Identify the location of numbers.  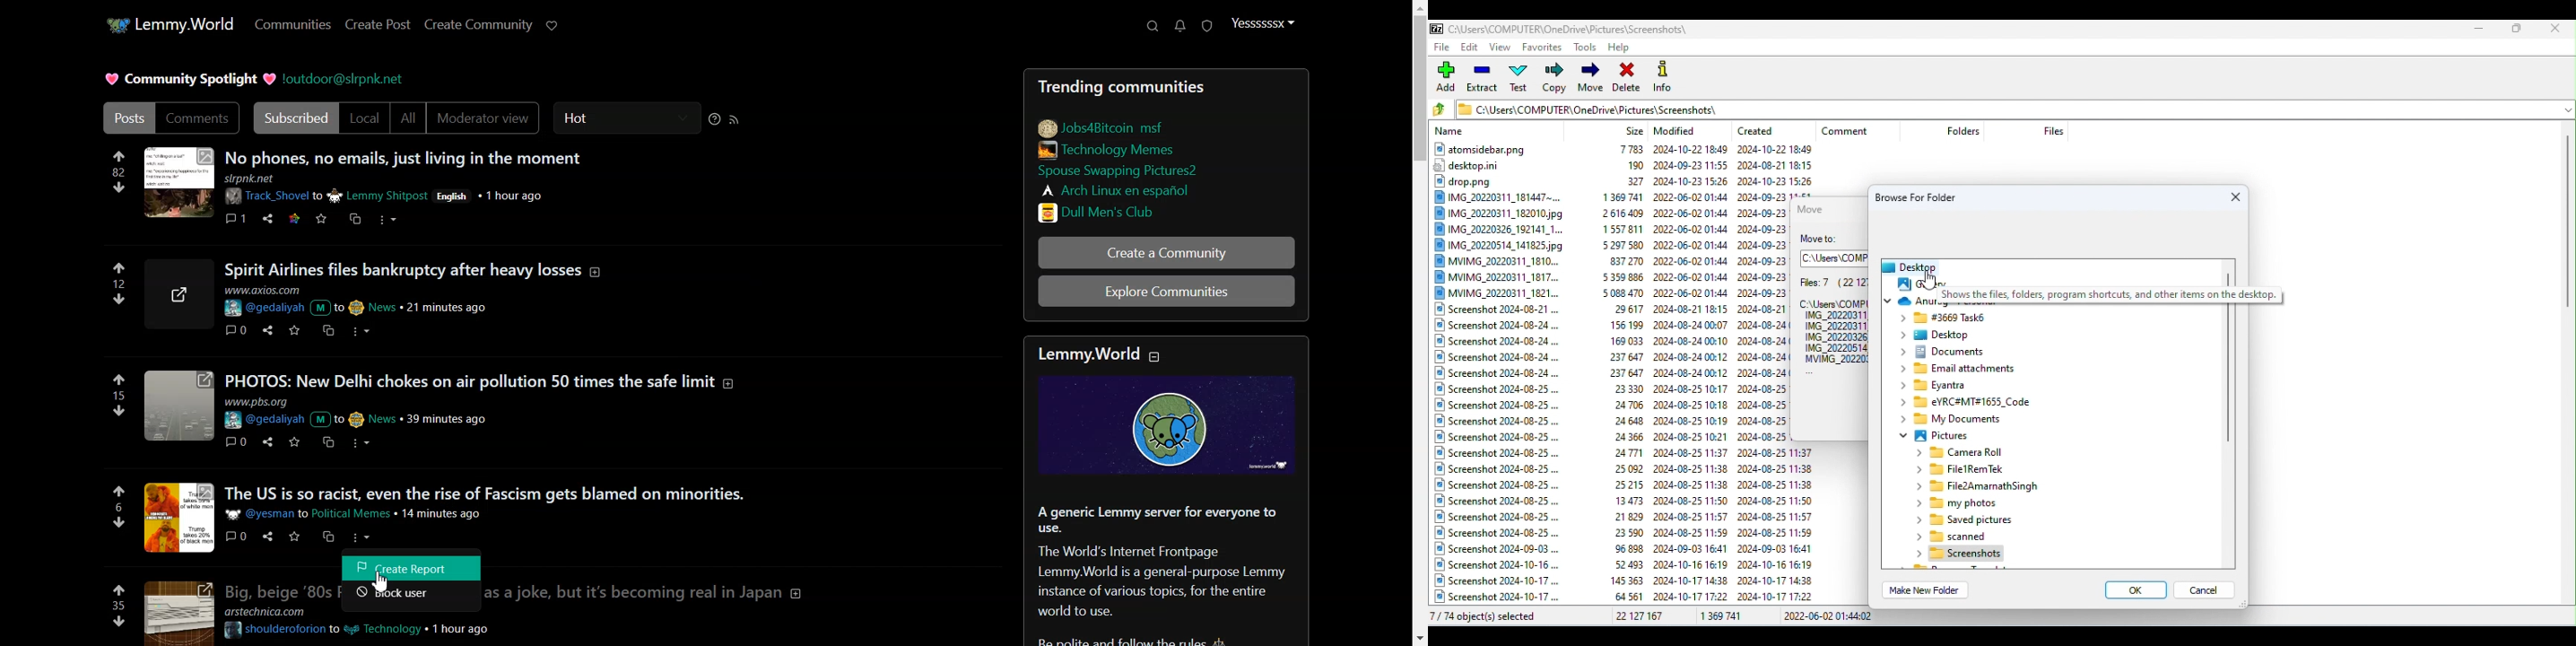
(118, 172).